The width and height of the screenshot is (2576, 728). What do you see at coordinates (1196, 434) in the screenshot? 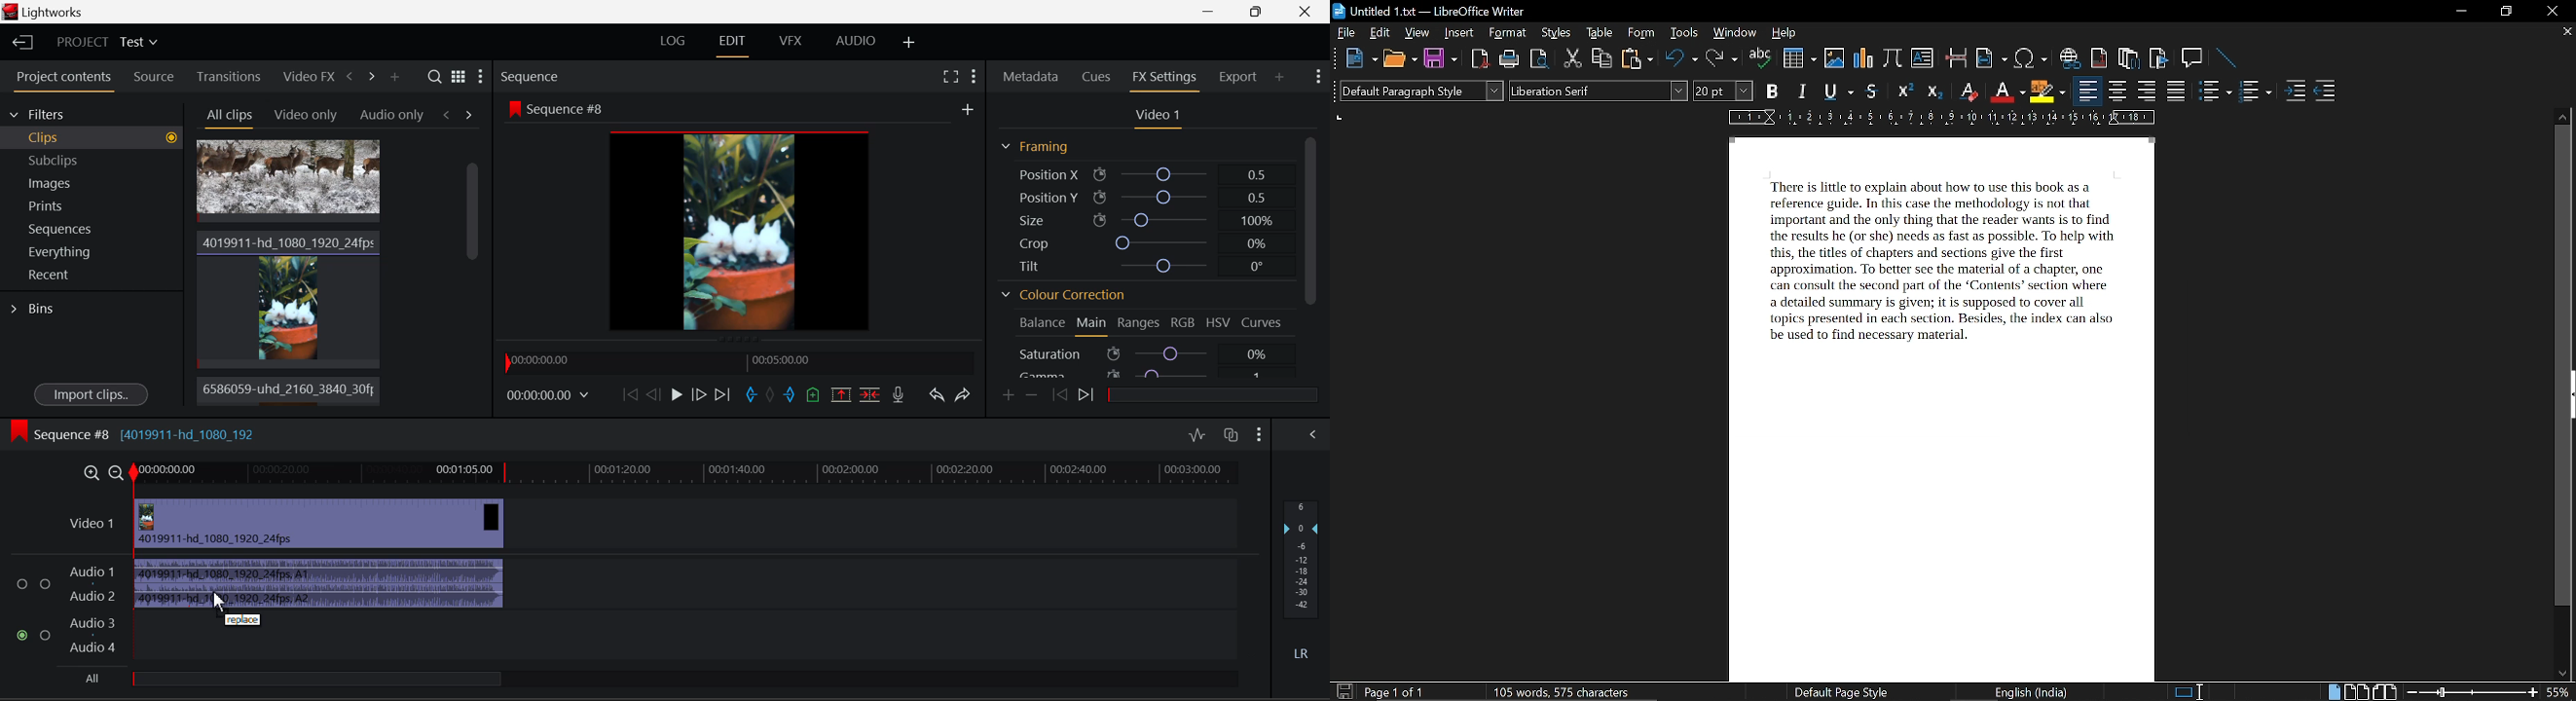
I see `Toggle audio levels editing` at bounding box center [1196, 434].